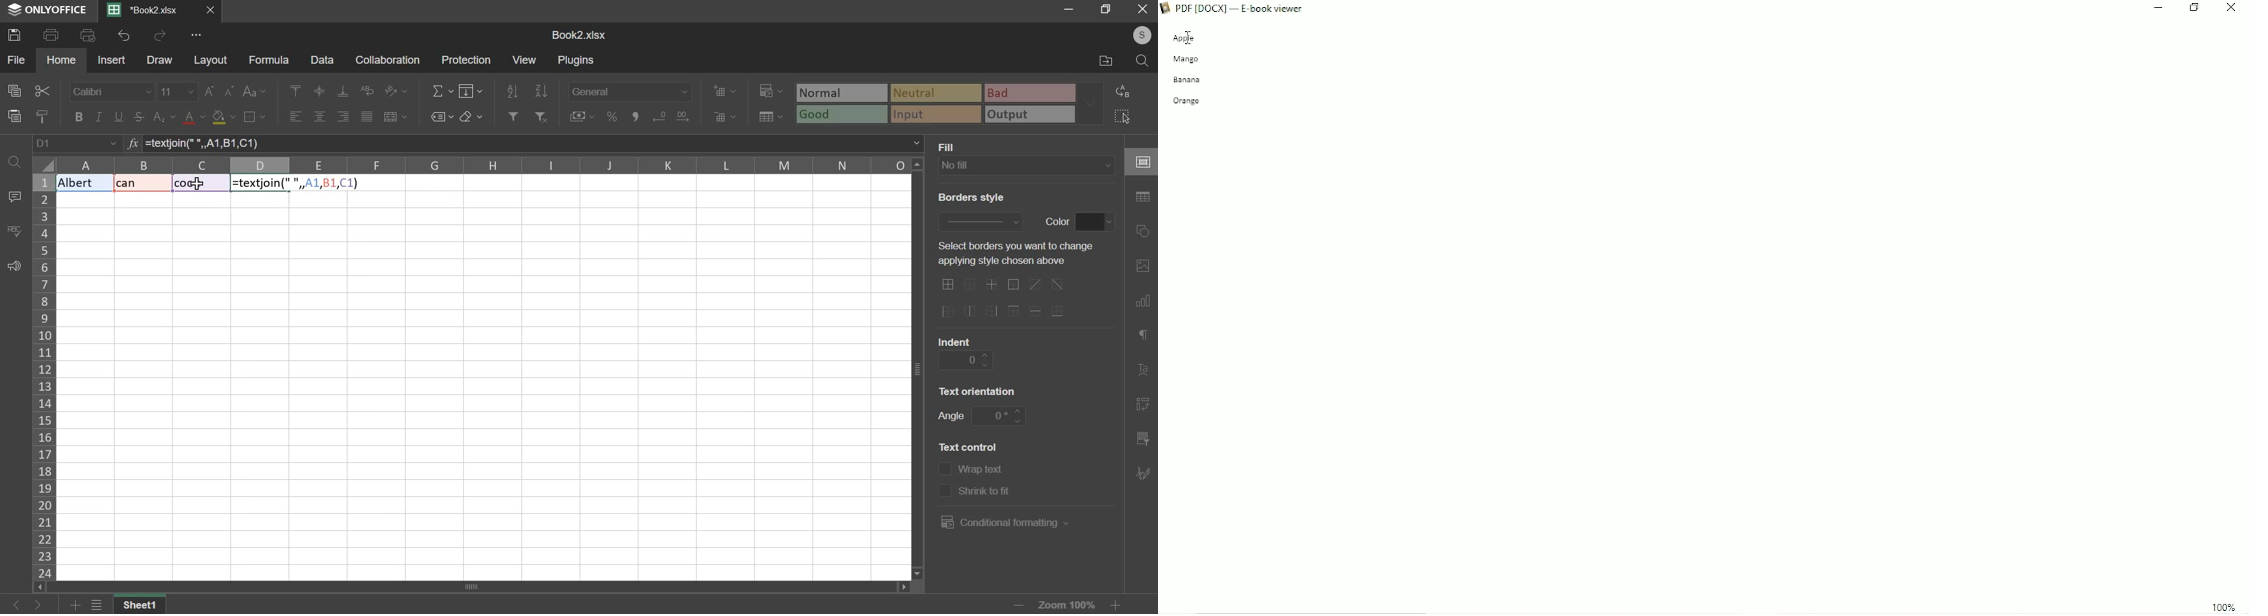 This screenshot has height=616, width=2268. Describe the element at coordinates (471, 116) in the screenshot. I see `clear` at that location.